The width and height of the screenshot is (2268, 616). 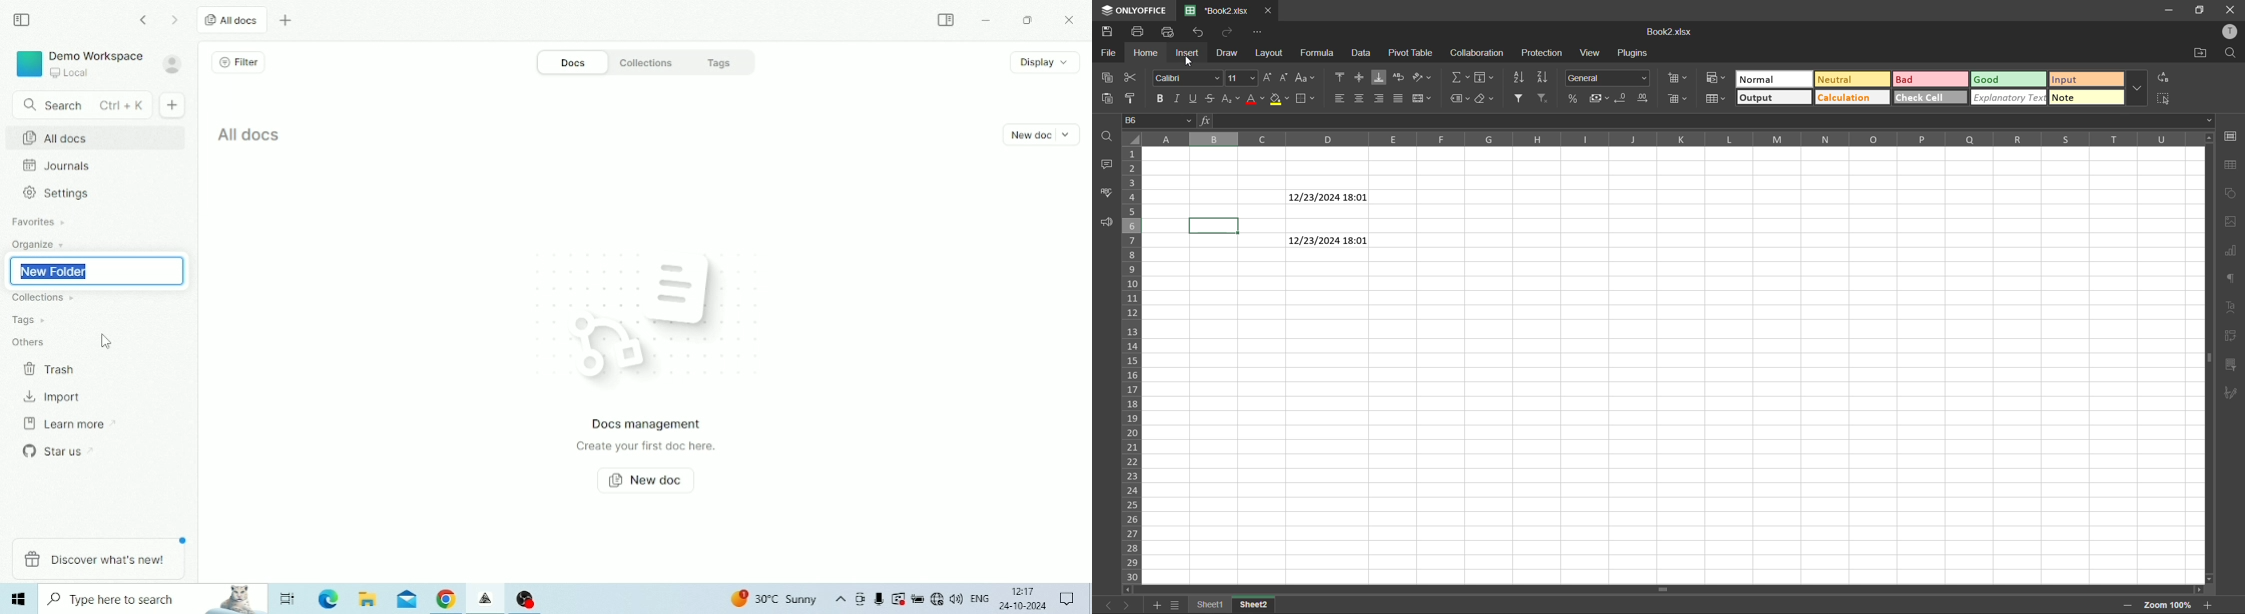 I want to click on file, so click(x=1106, y=52).